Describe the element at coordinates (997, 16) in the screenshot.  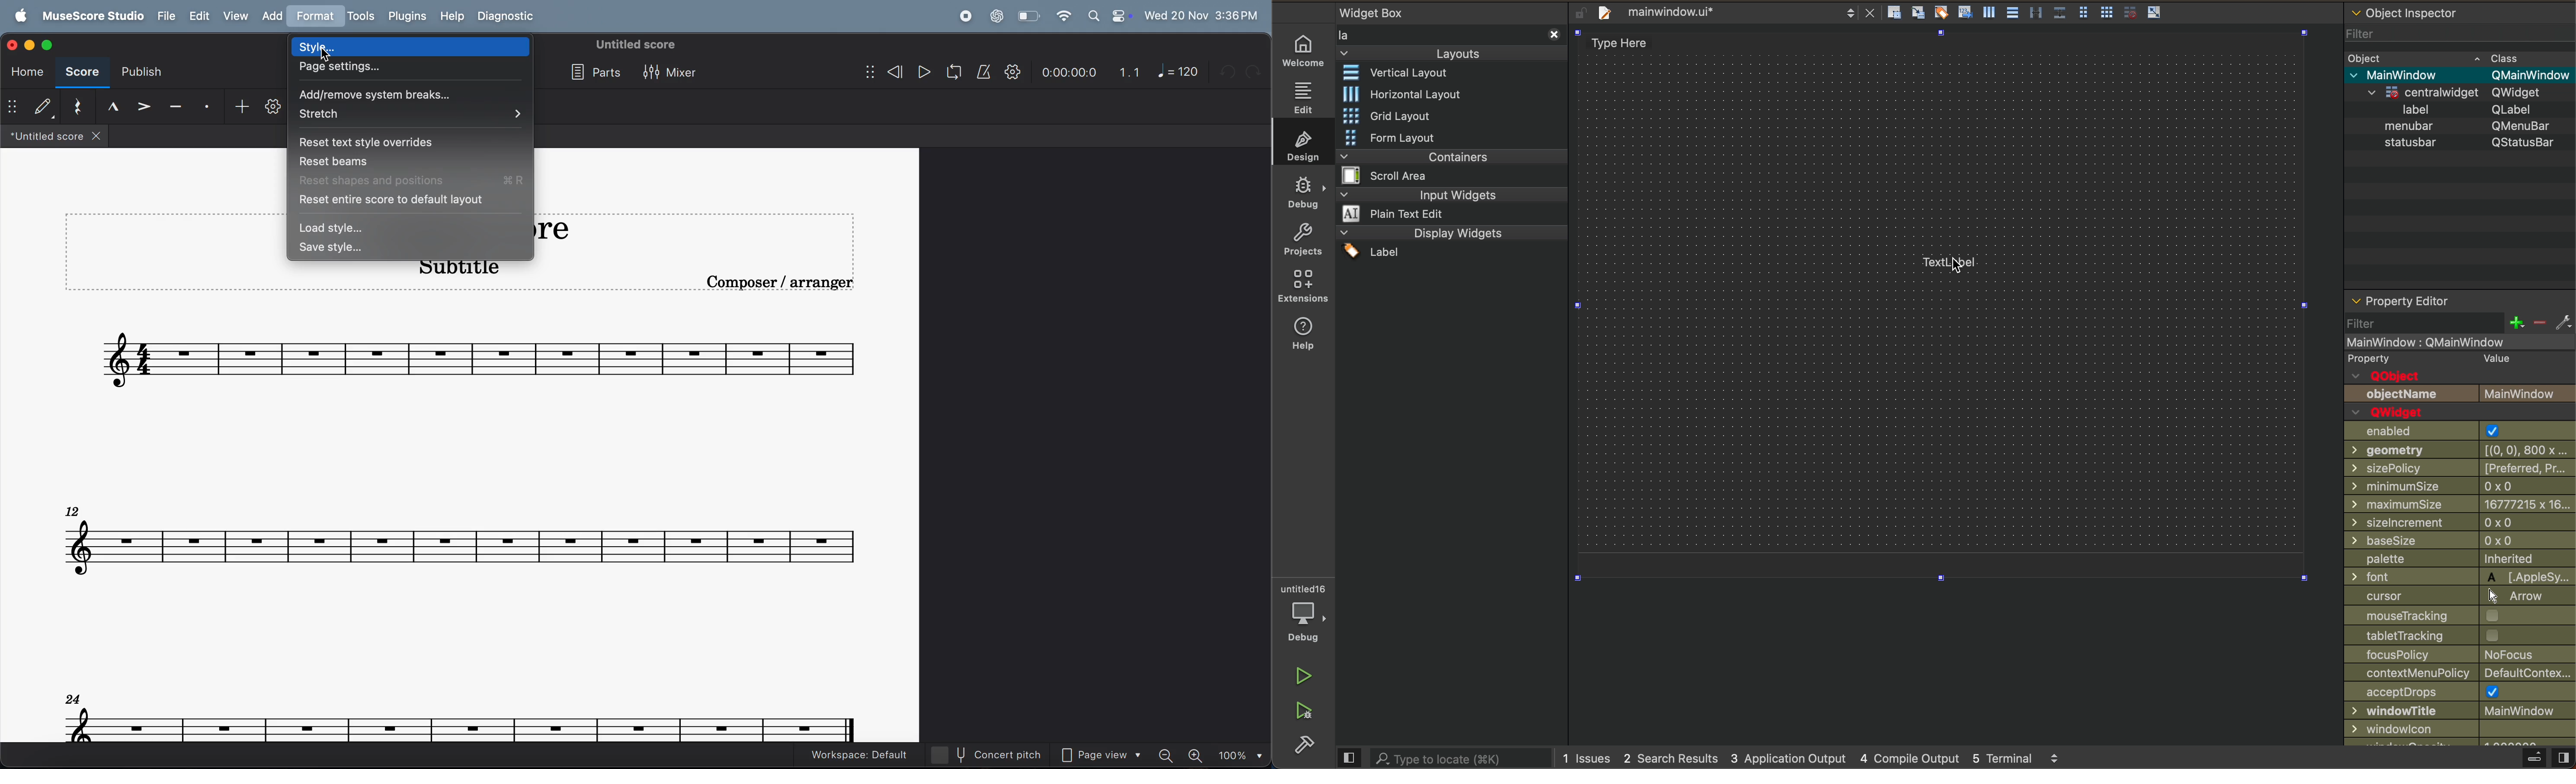
I see `chat gpt` at that location.